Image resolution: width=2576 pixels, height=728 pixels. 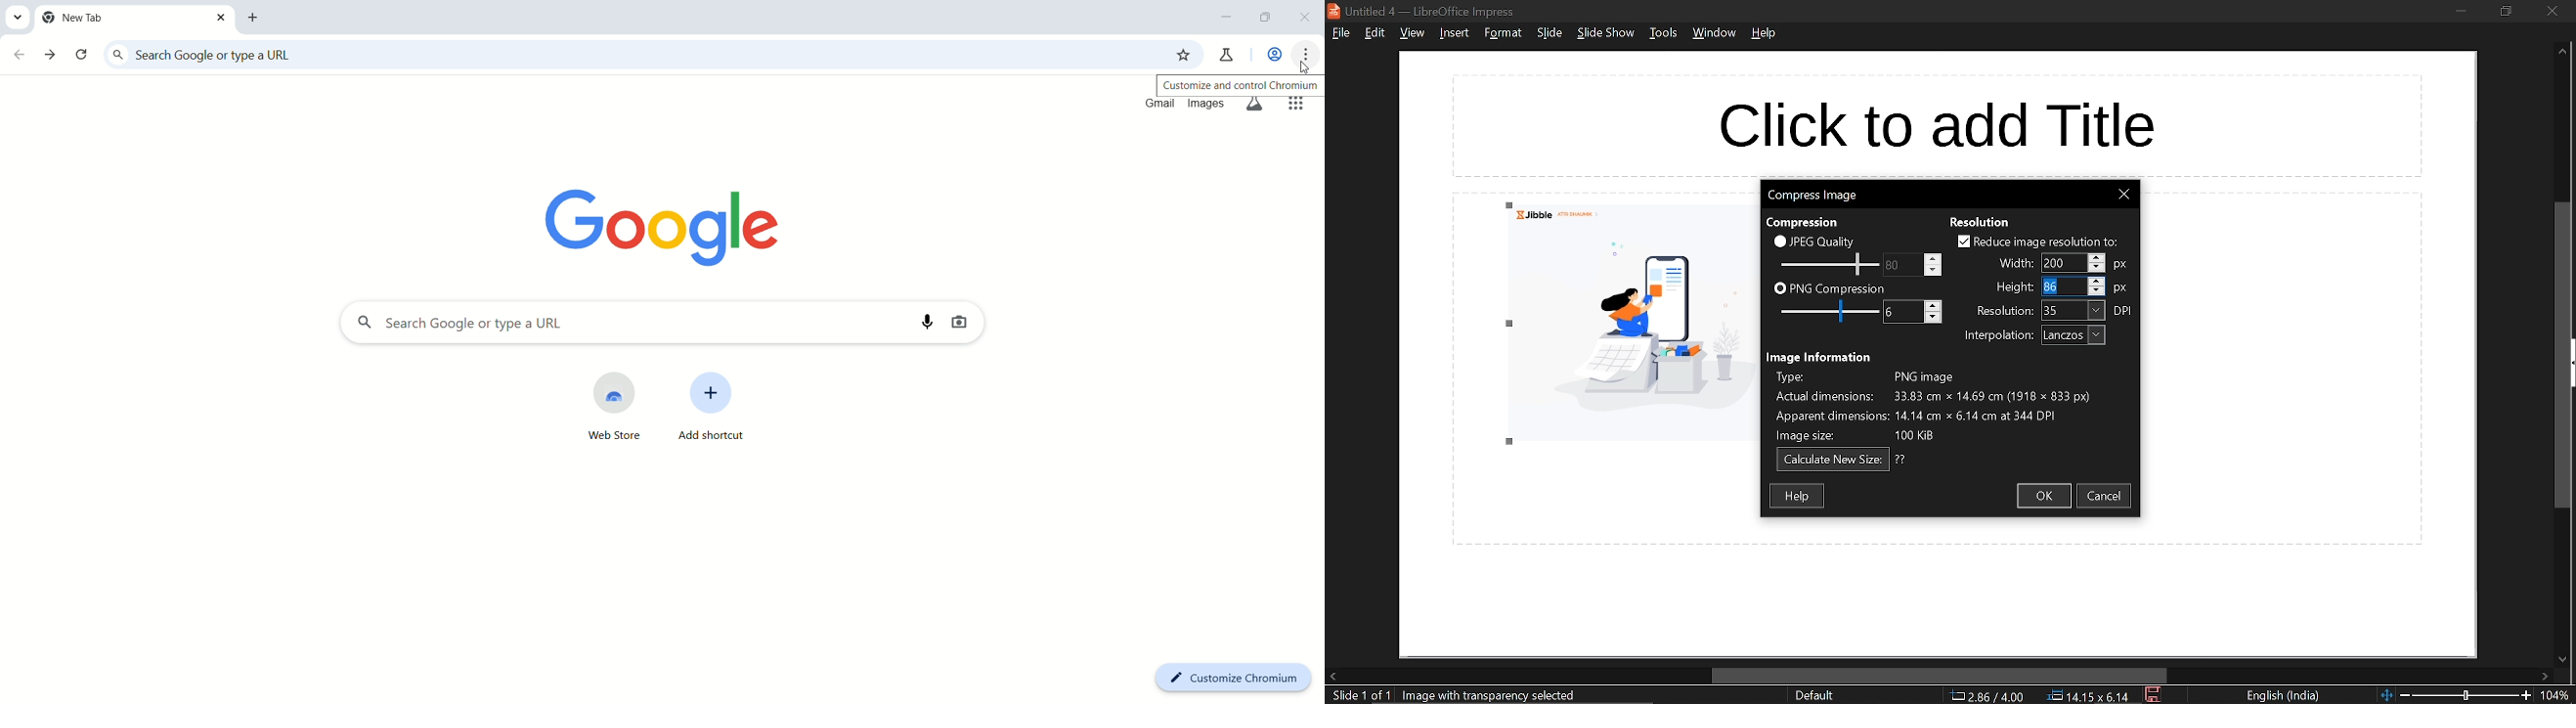 What do you see at coordinates (1981, 222) in the screenshot?
I see `resolution` at bounding box center [1981, 222].